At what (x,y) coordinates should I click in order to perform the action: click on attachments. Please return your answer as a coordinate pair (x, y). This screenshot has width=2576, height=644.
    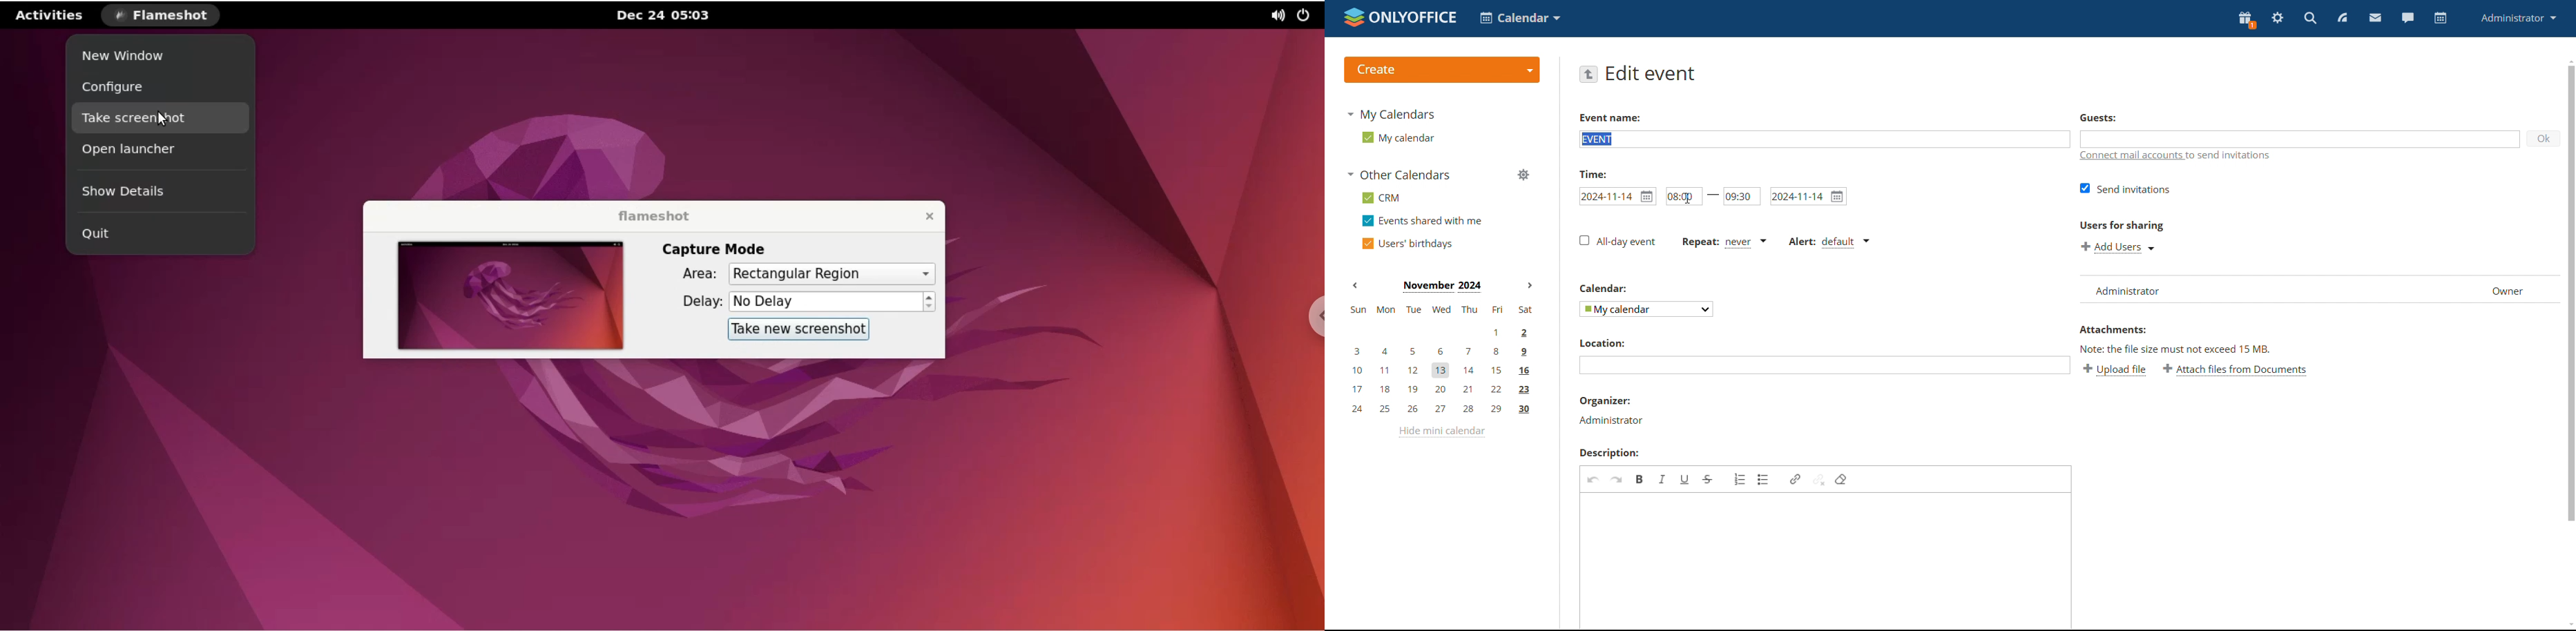
    Looking at the image, I should click on (2114, 329).